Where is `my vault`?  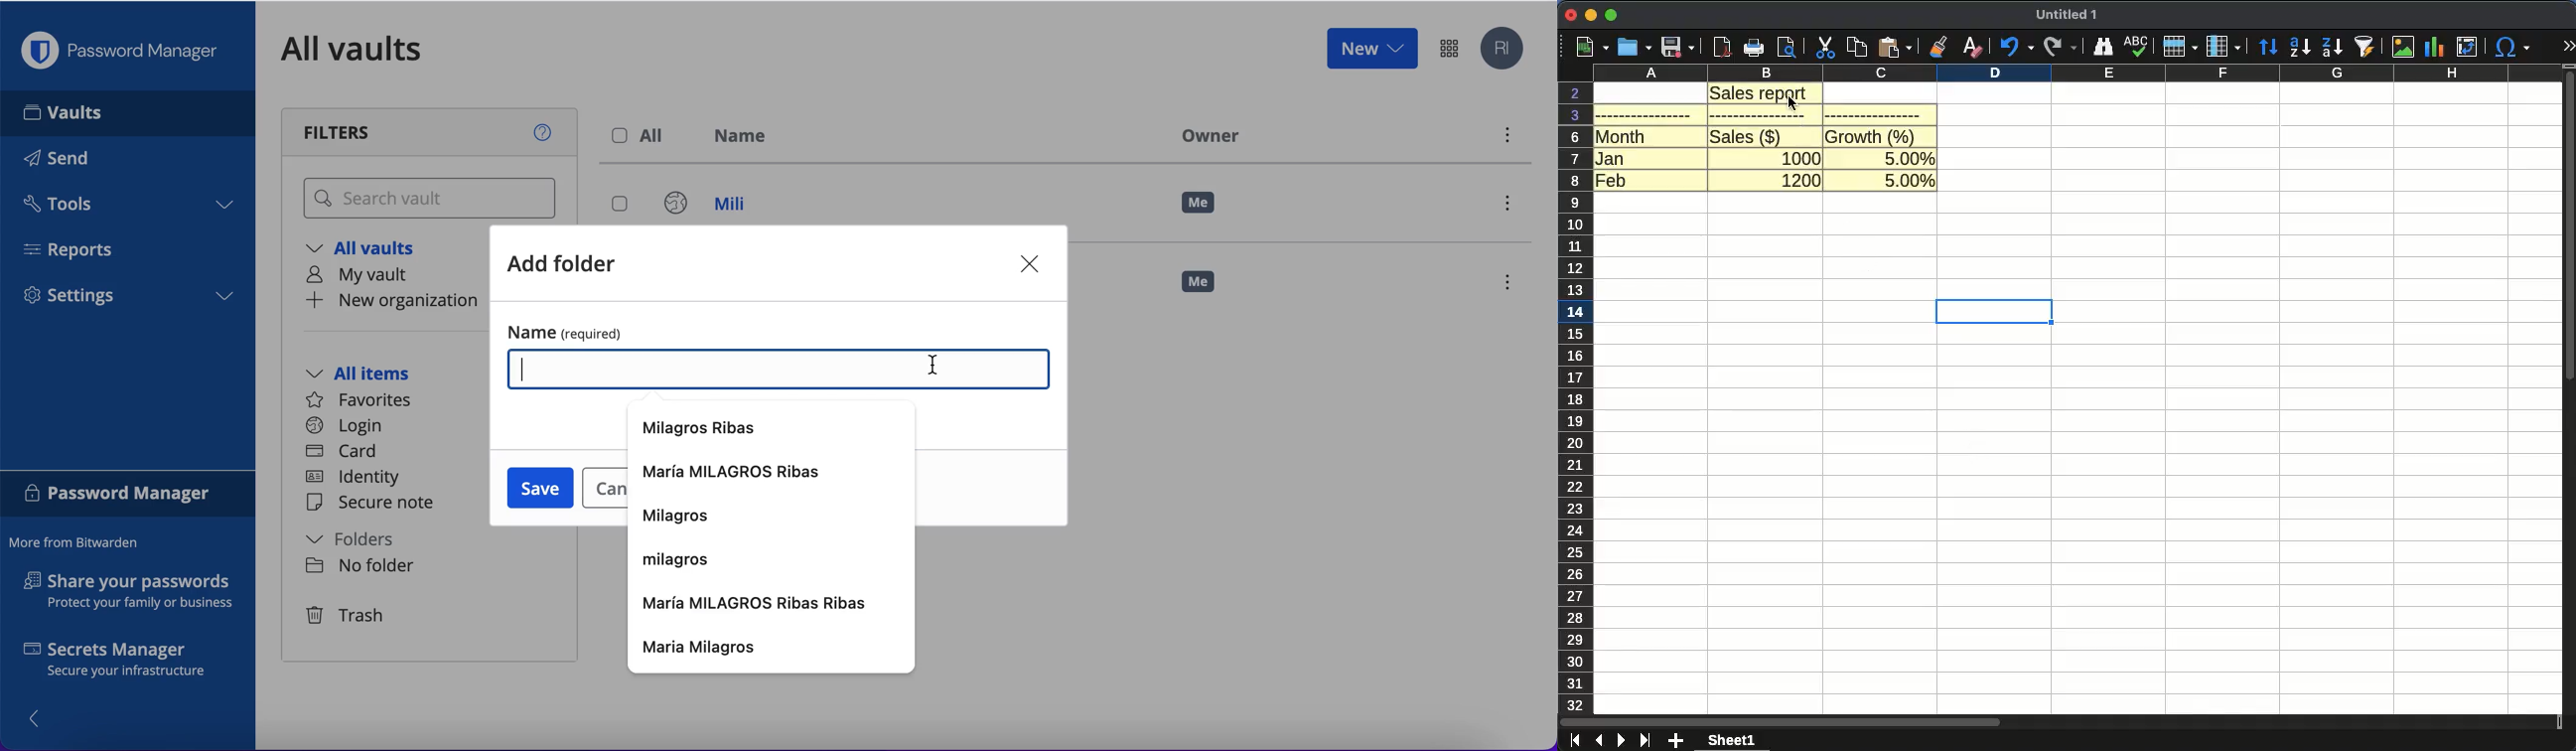
my vault is located at coordinates (370, 277).